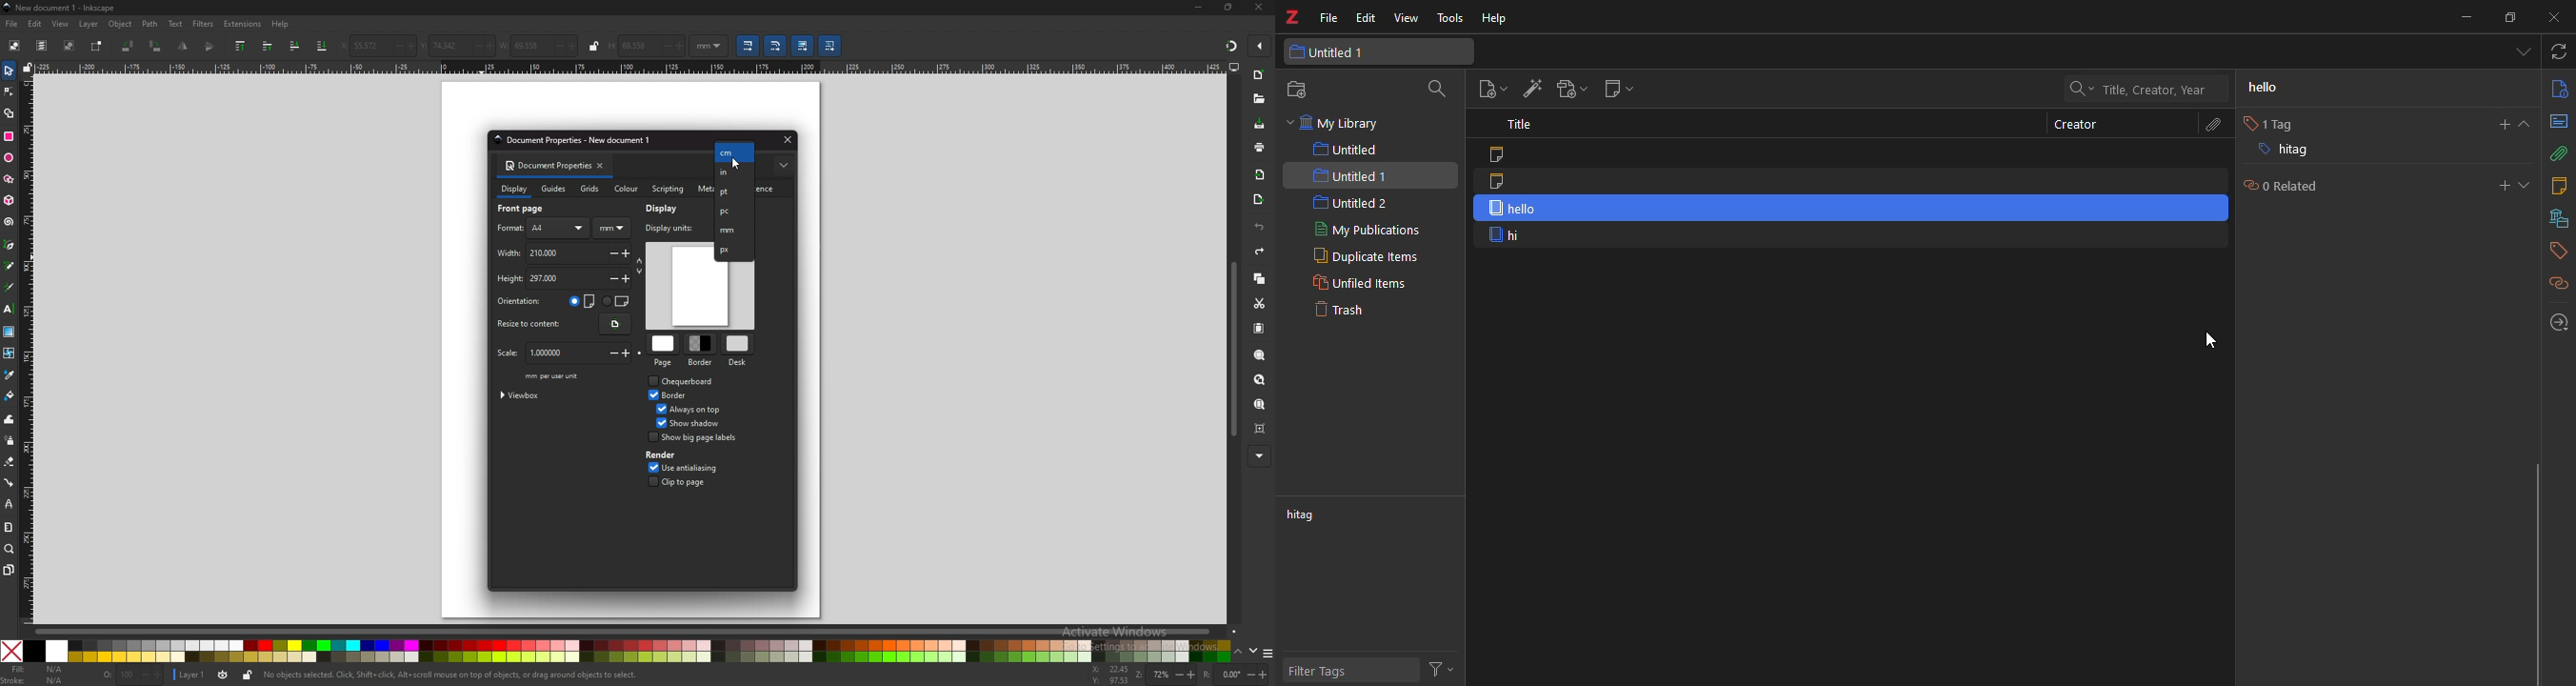  Describe the element at coordinates (2534, 572) in the screenshot. I see `slidebar` at that location.